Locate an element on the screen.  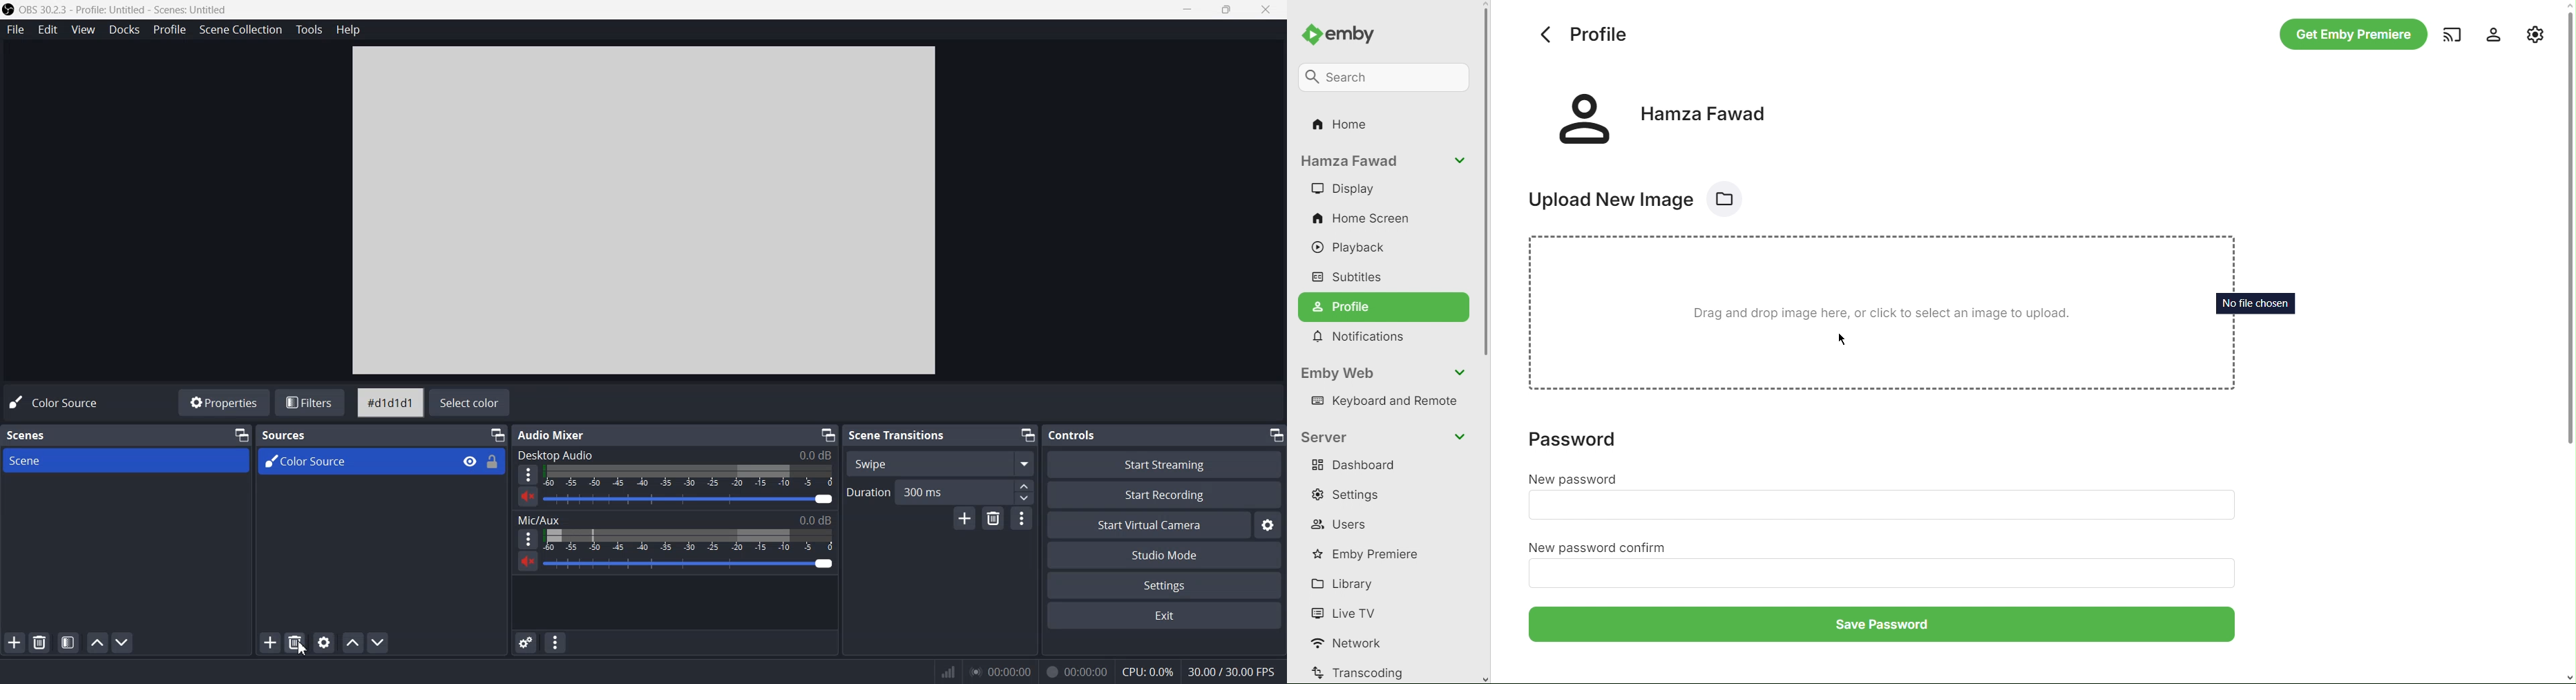
Help is located at coordinates (347, 30).